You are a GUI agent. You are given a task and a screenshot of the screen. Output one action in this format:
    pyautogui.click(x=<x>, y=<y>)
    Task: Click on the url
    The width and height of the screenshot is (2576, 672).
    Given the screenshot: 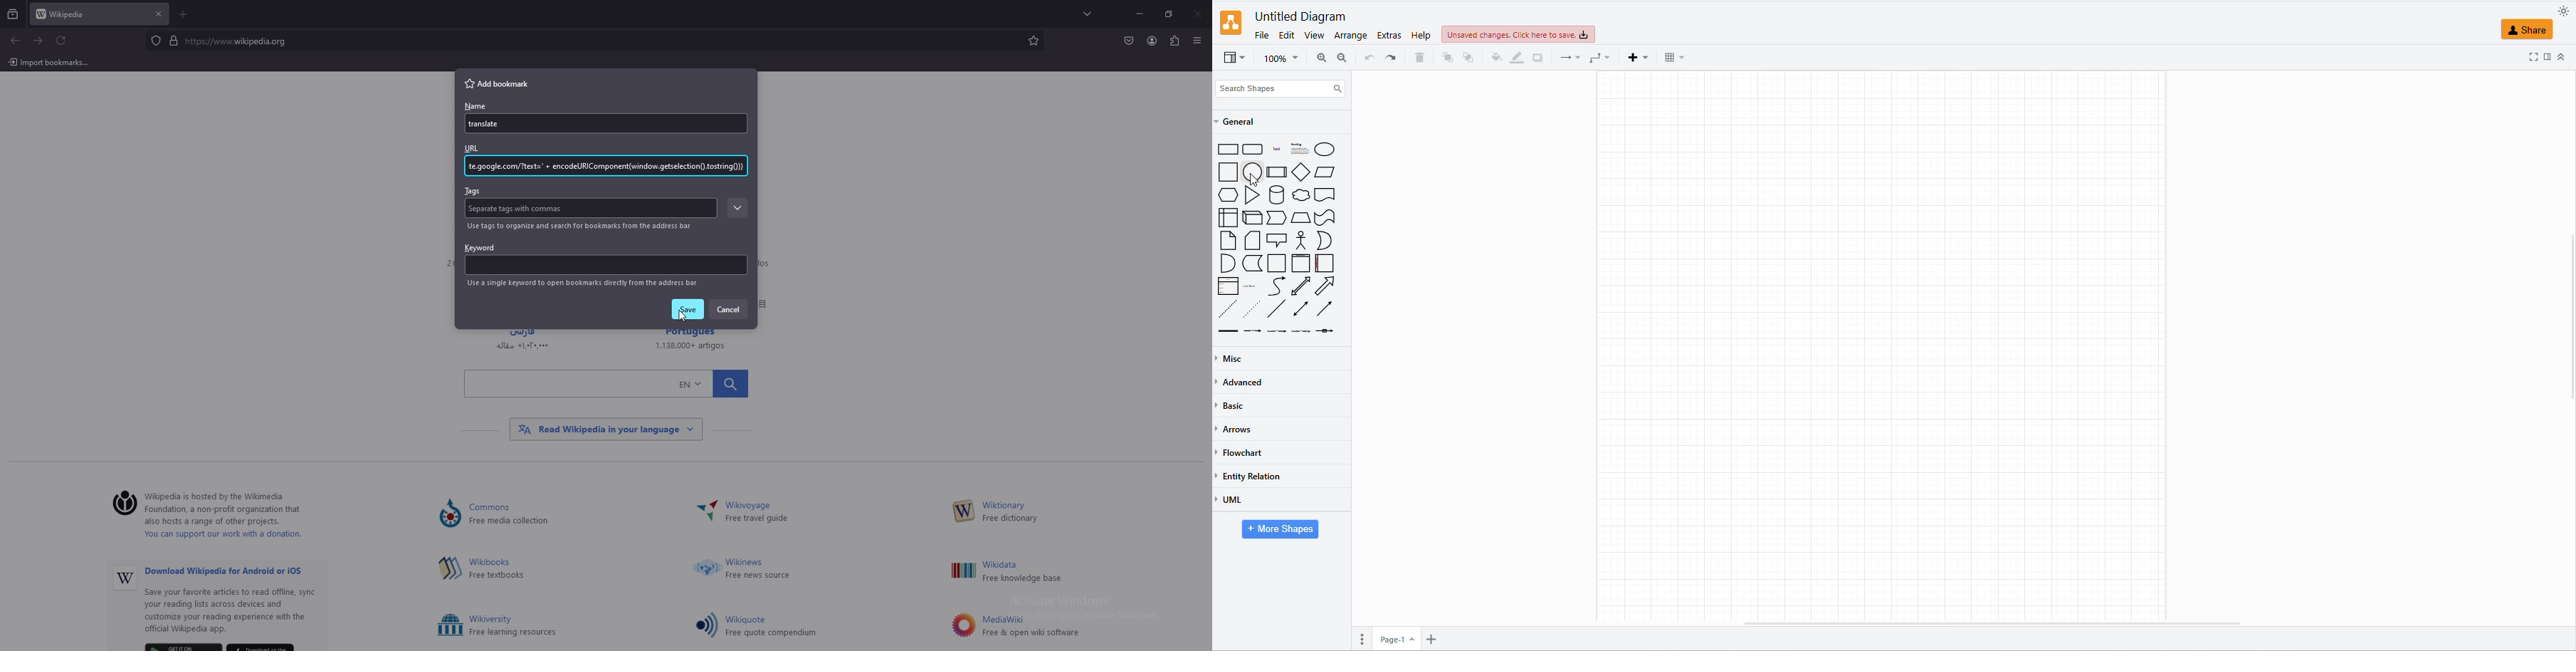 What is the action you would take?
    pyautogui.click(x=609, y=167)
    